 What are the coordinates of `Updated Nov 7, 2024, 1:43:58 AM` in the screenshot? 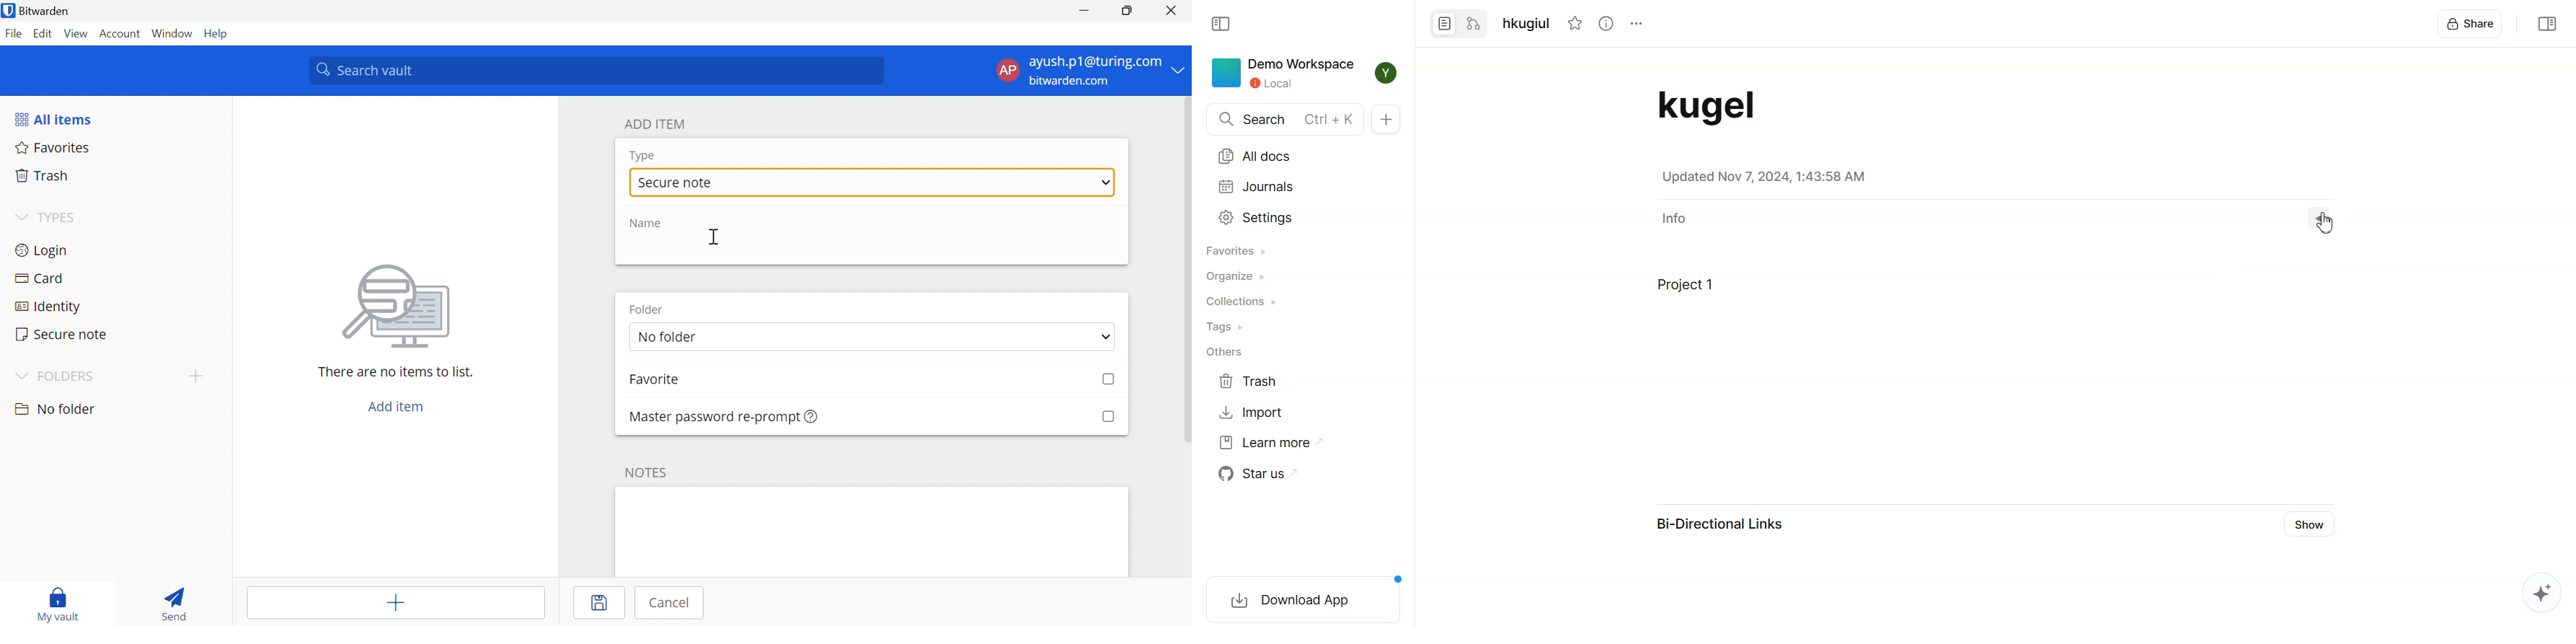 It's located at (1766, 177).